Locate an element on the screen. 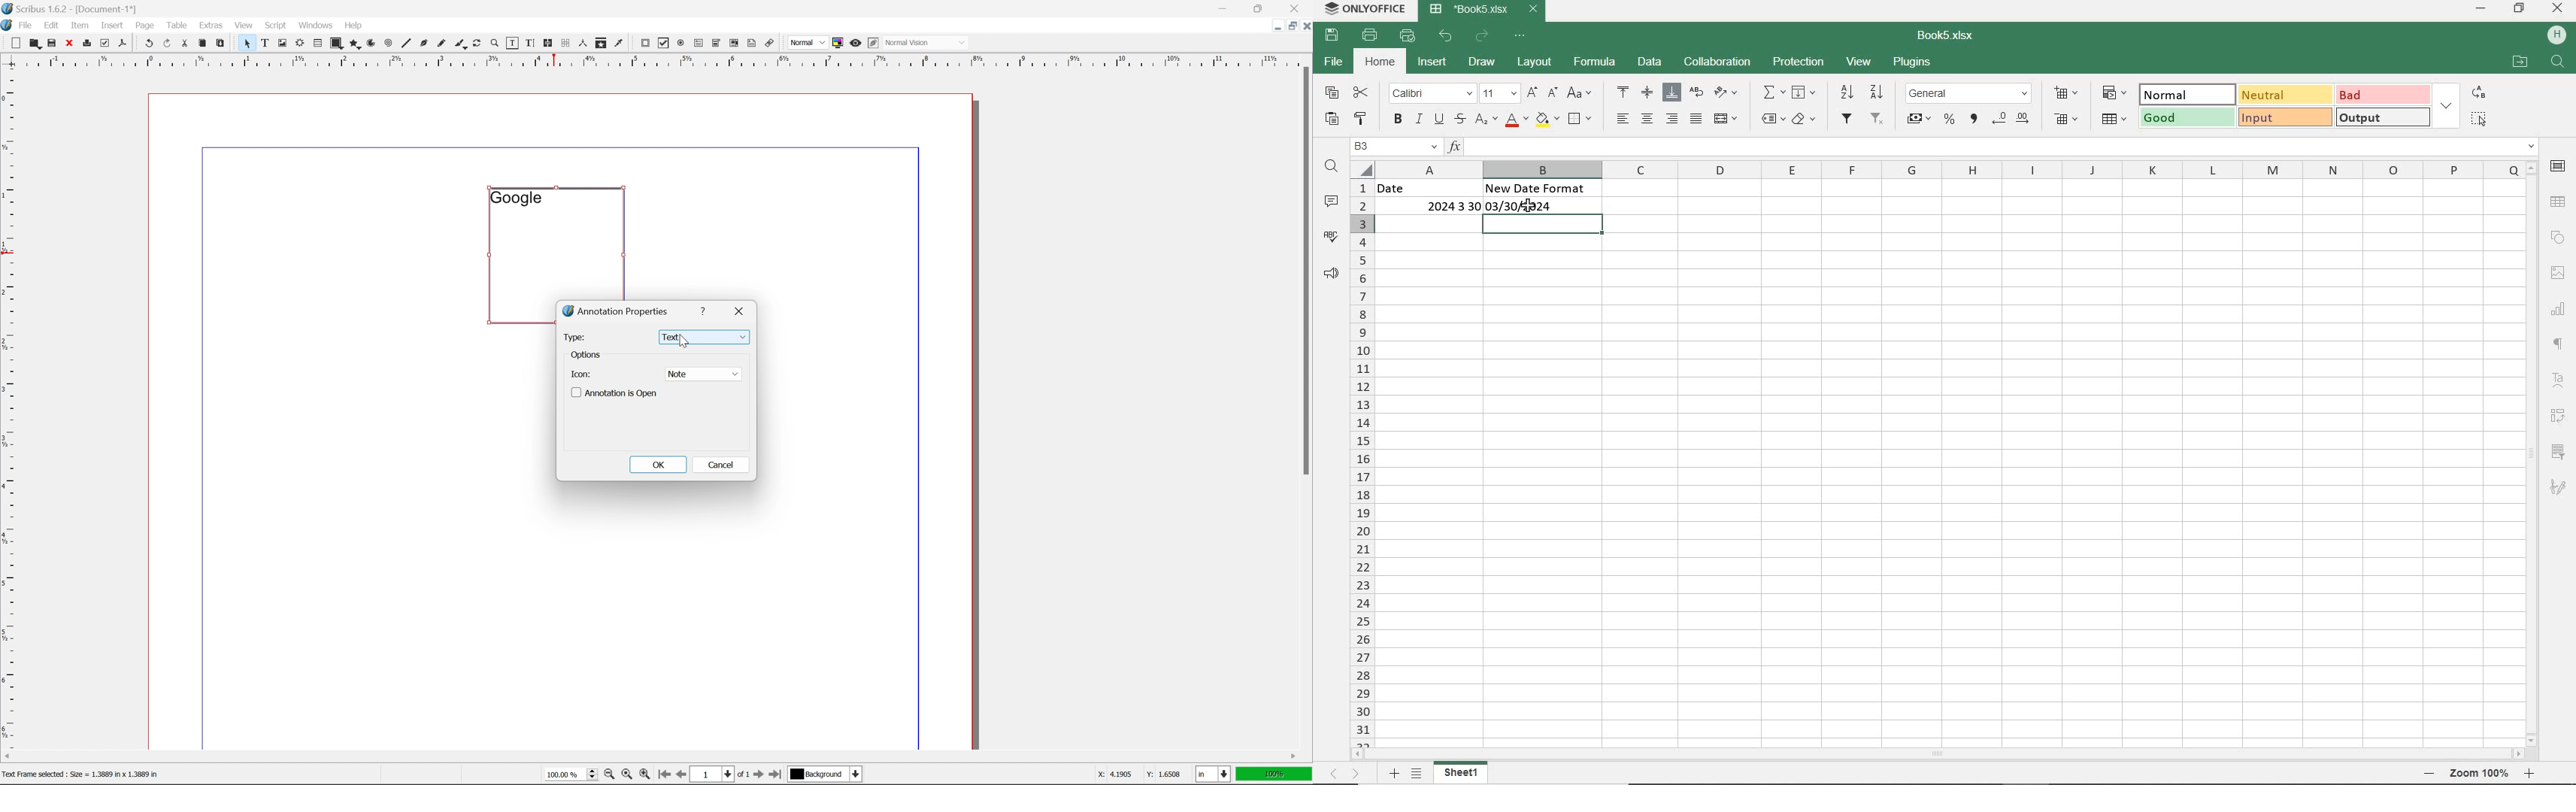  STRIKETHROUGH is located at coordinates (1460, 120).